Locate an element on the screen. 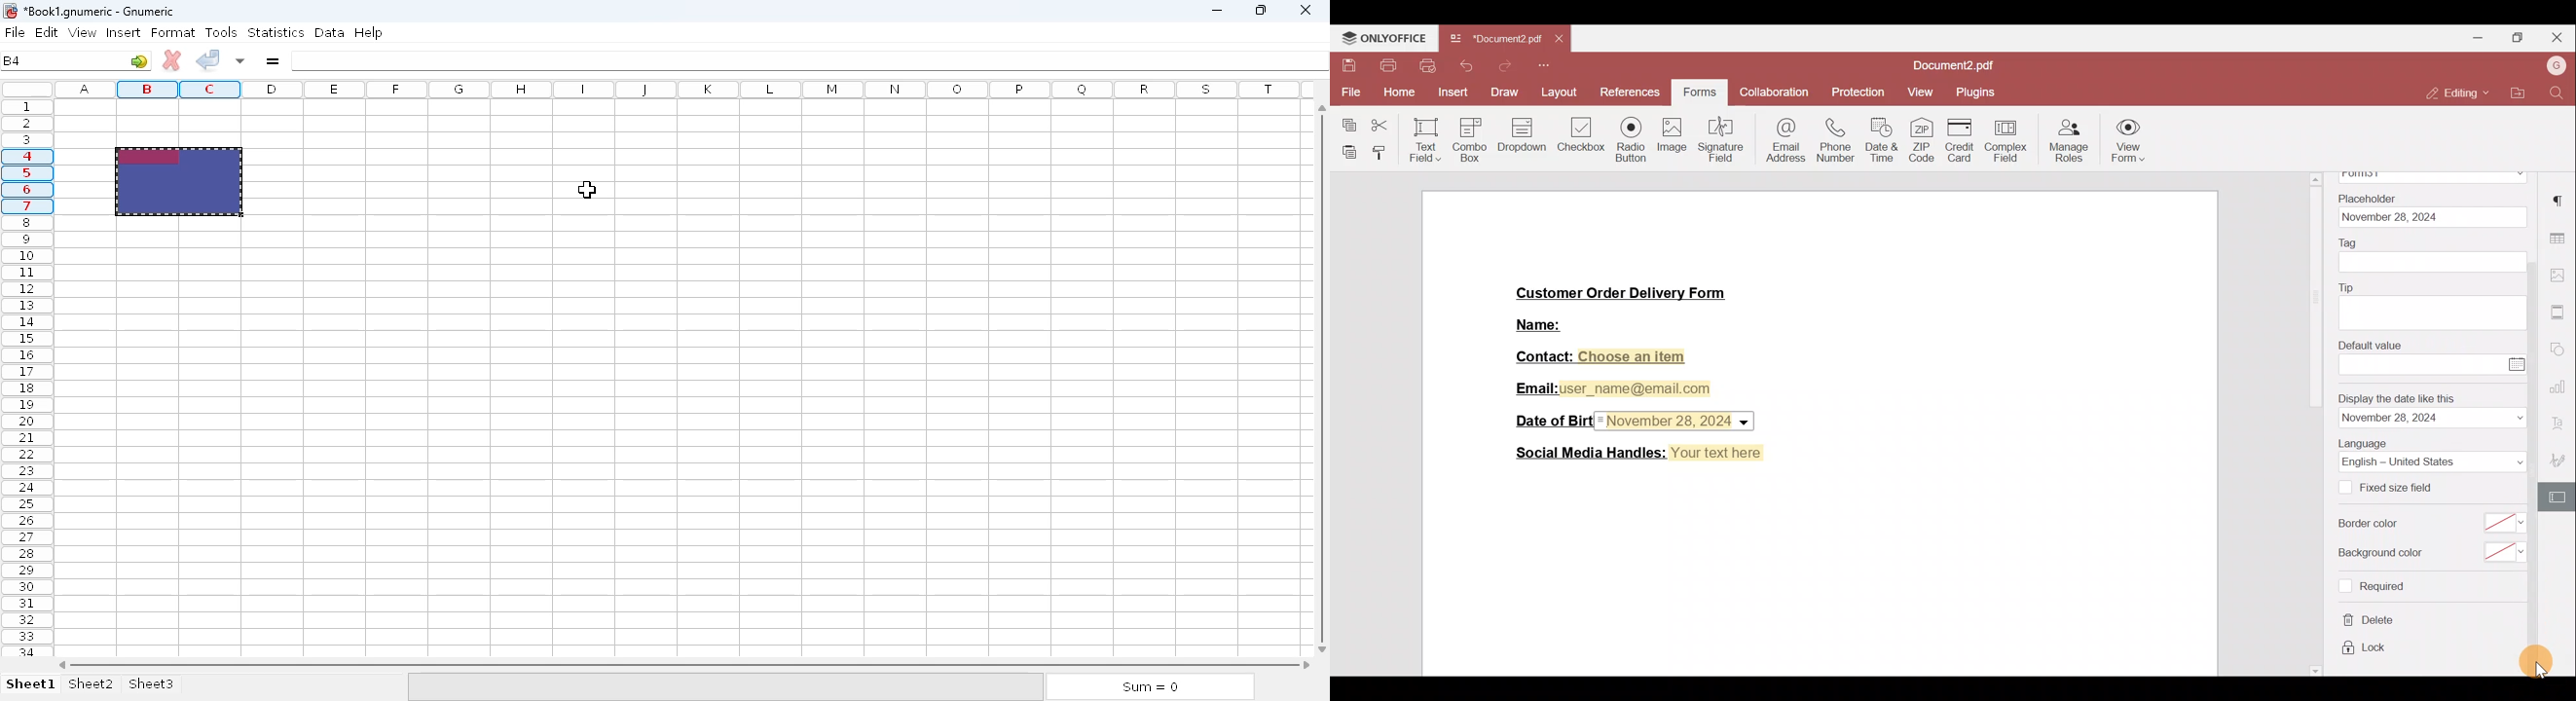  enter formula is located at coordinates (274, 60).